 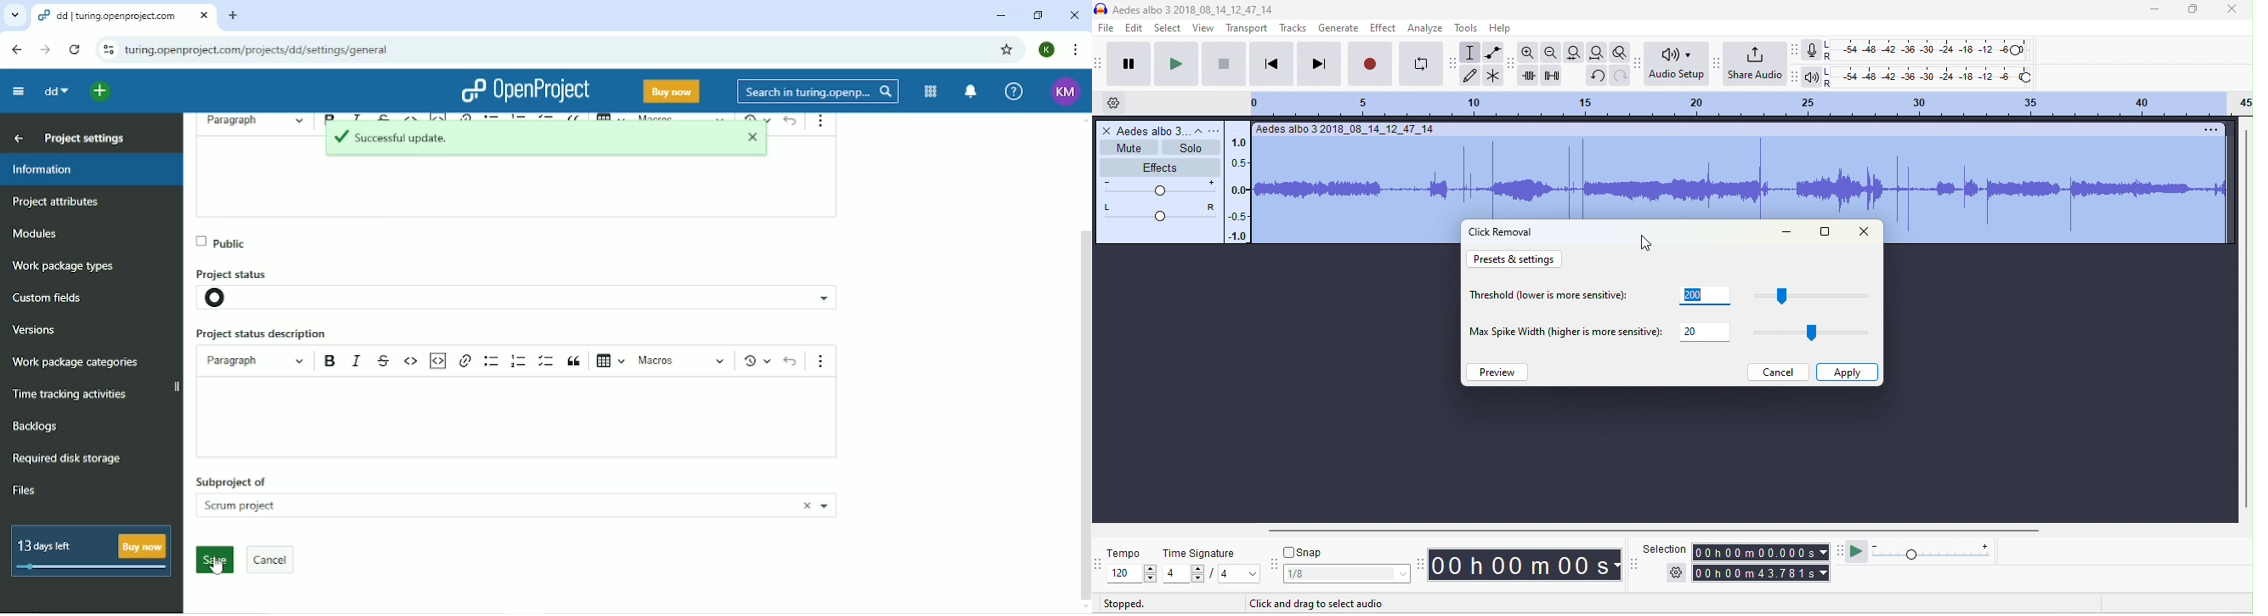 What do you see at coordinates (1552, 75) in the screenshot?
I see `silence selection` at bounding box center [1552, 75].